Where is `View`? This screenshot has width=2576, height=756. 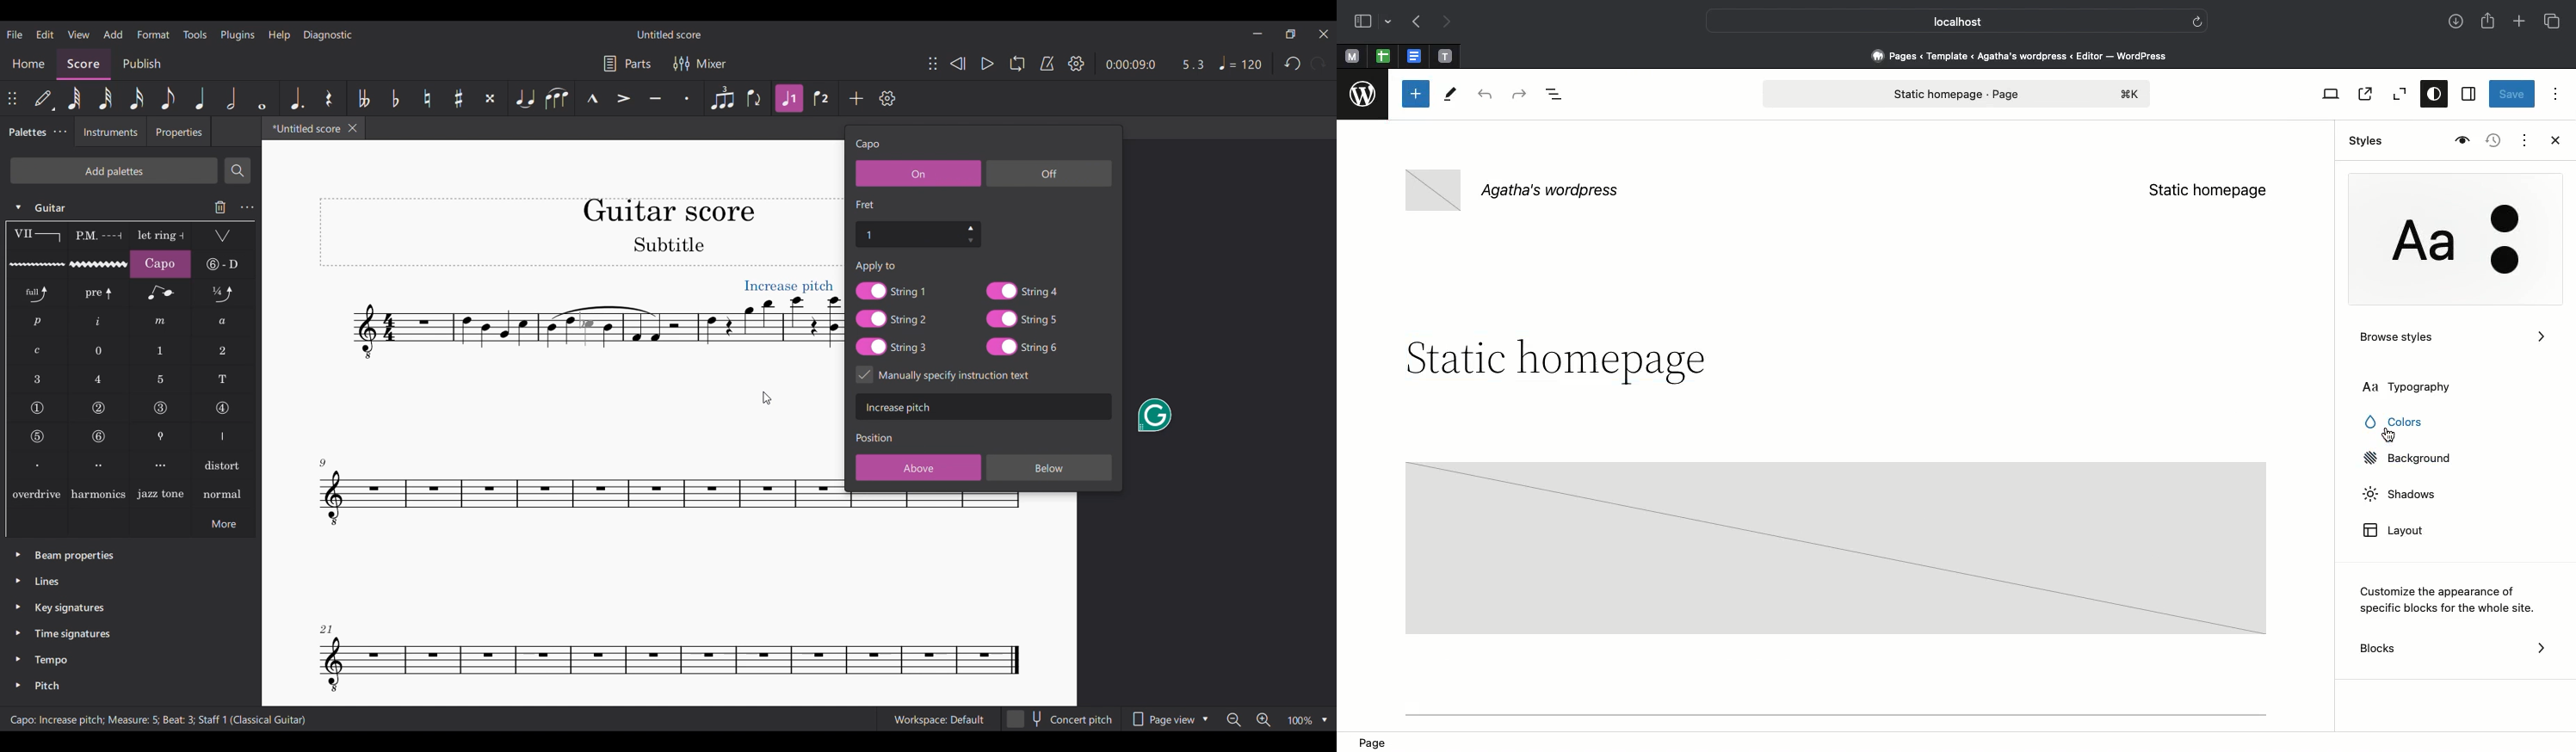 View is located at coordinates (2327, 94).